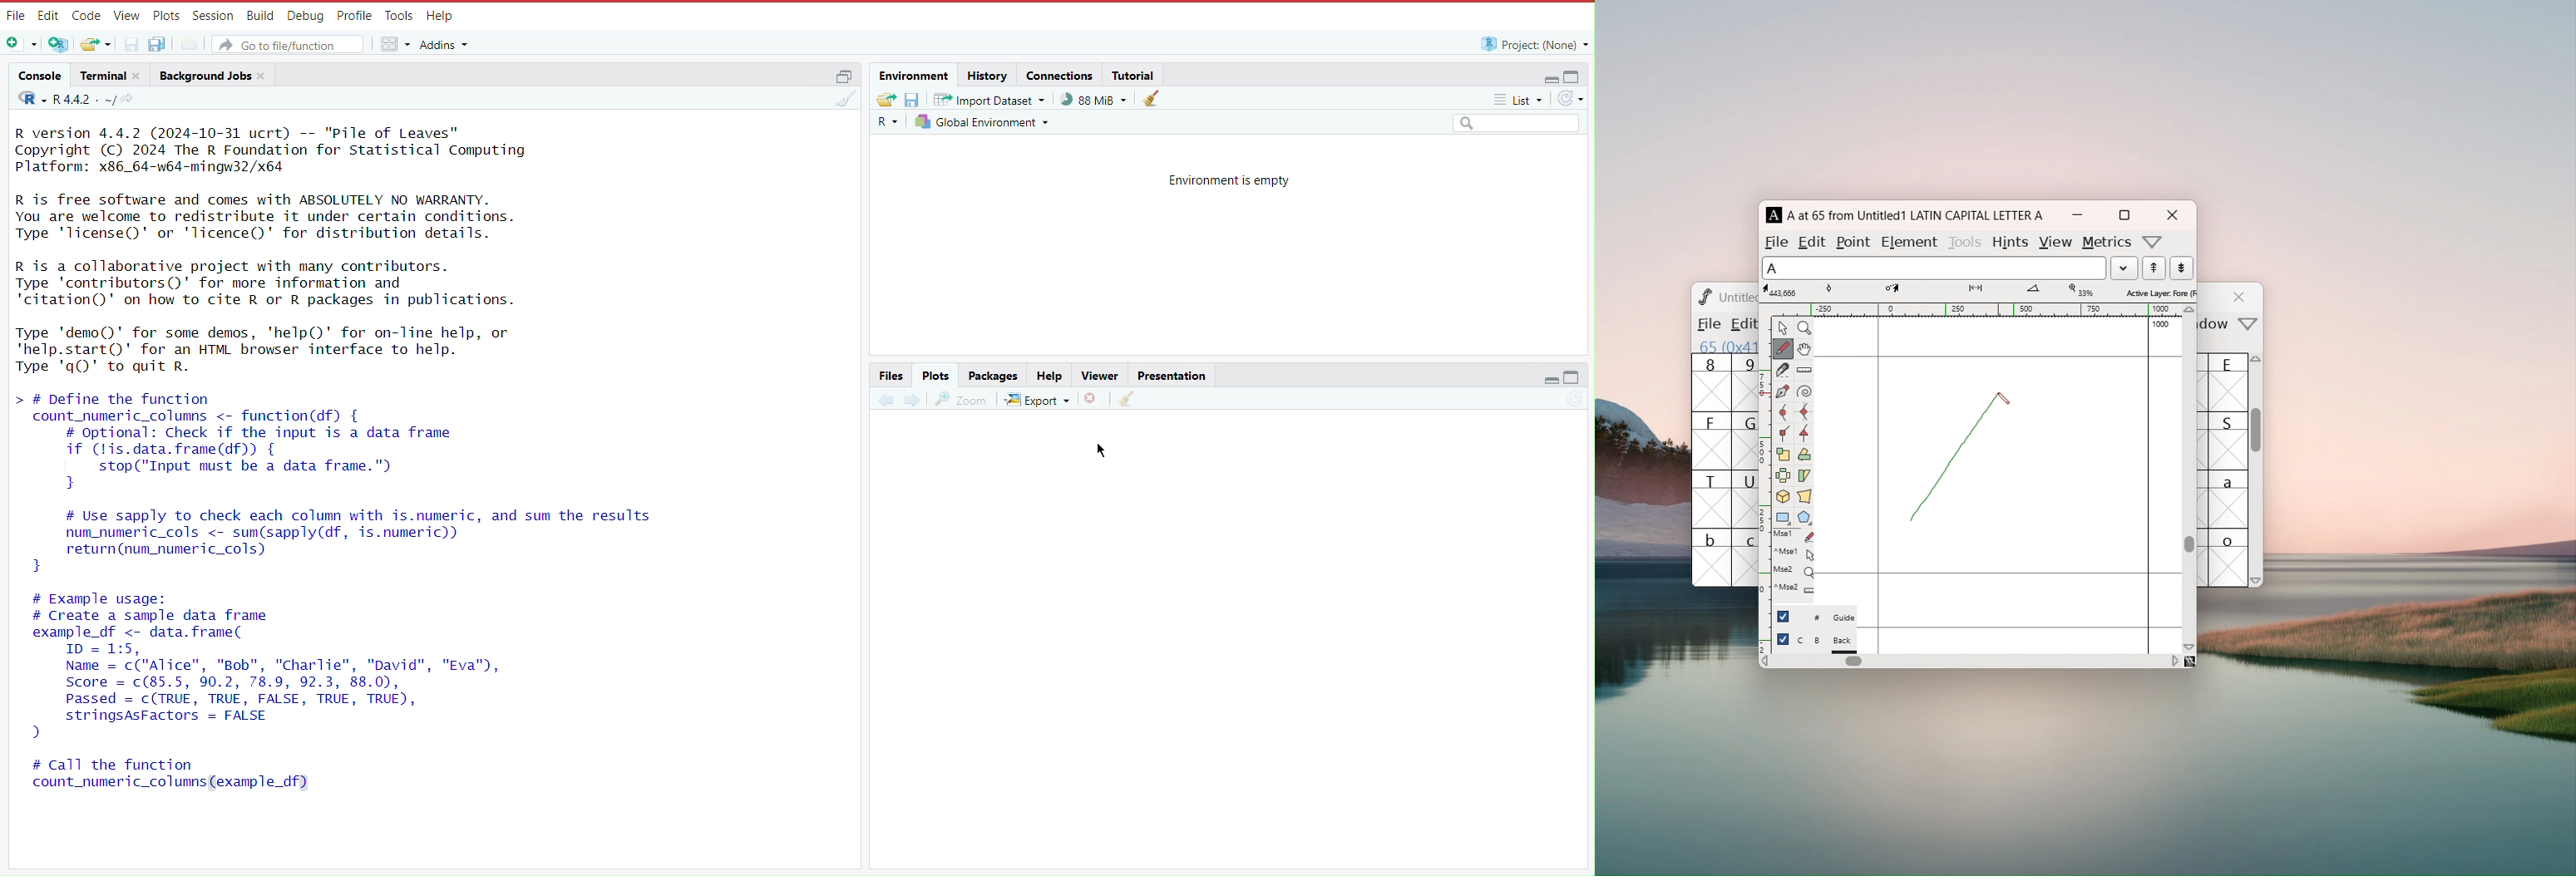 Image resolution: width=2576 pixels, height=896 pixels. What do you see at coordinates (1783, 639) in the screenshot?
I see `checkbox` at bounding box center [1783, 639].